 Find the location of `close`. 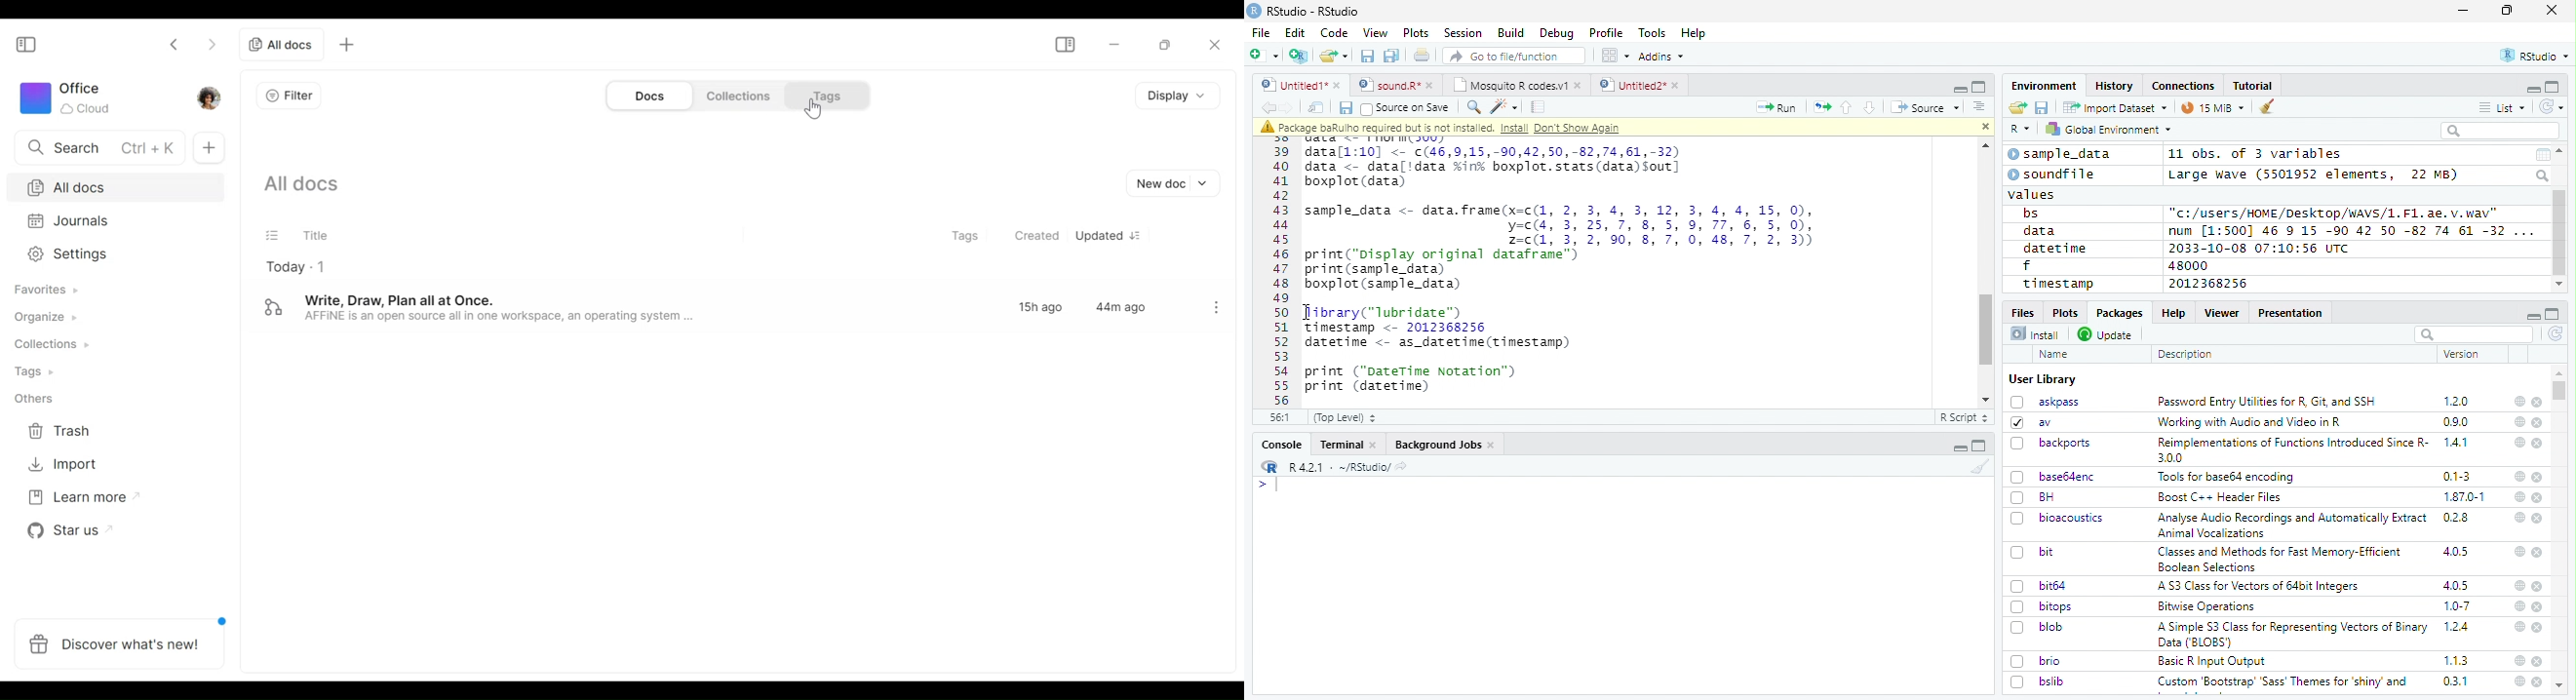

close is located at coordinates (2537, 403).